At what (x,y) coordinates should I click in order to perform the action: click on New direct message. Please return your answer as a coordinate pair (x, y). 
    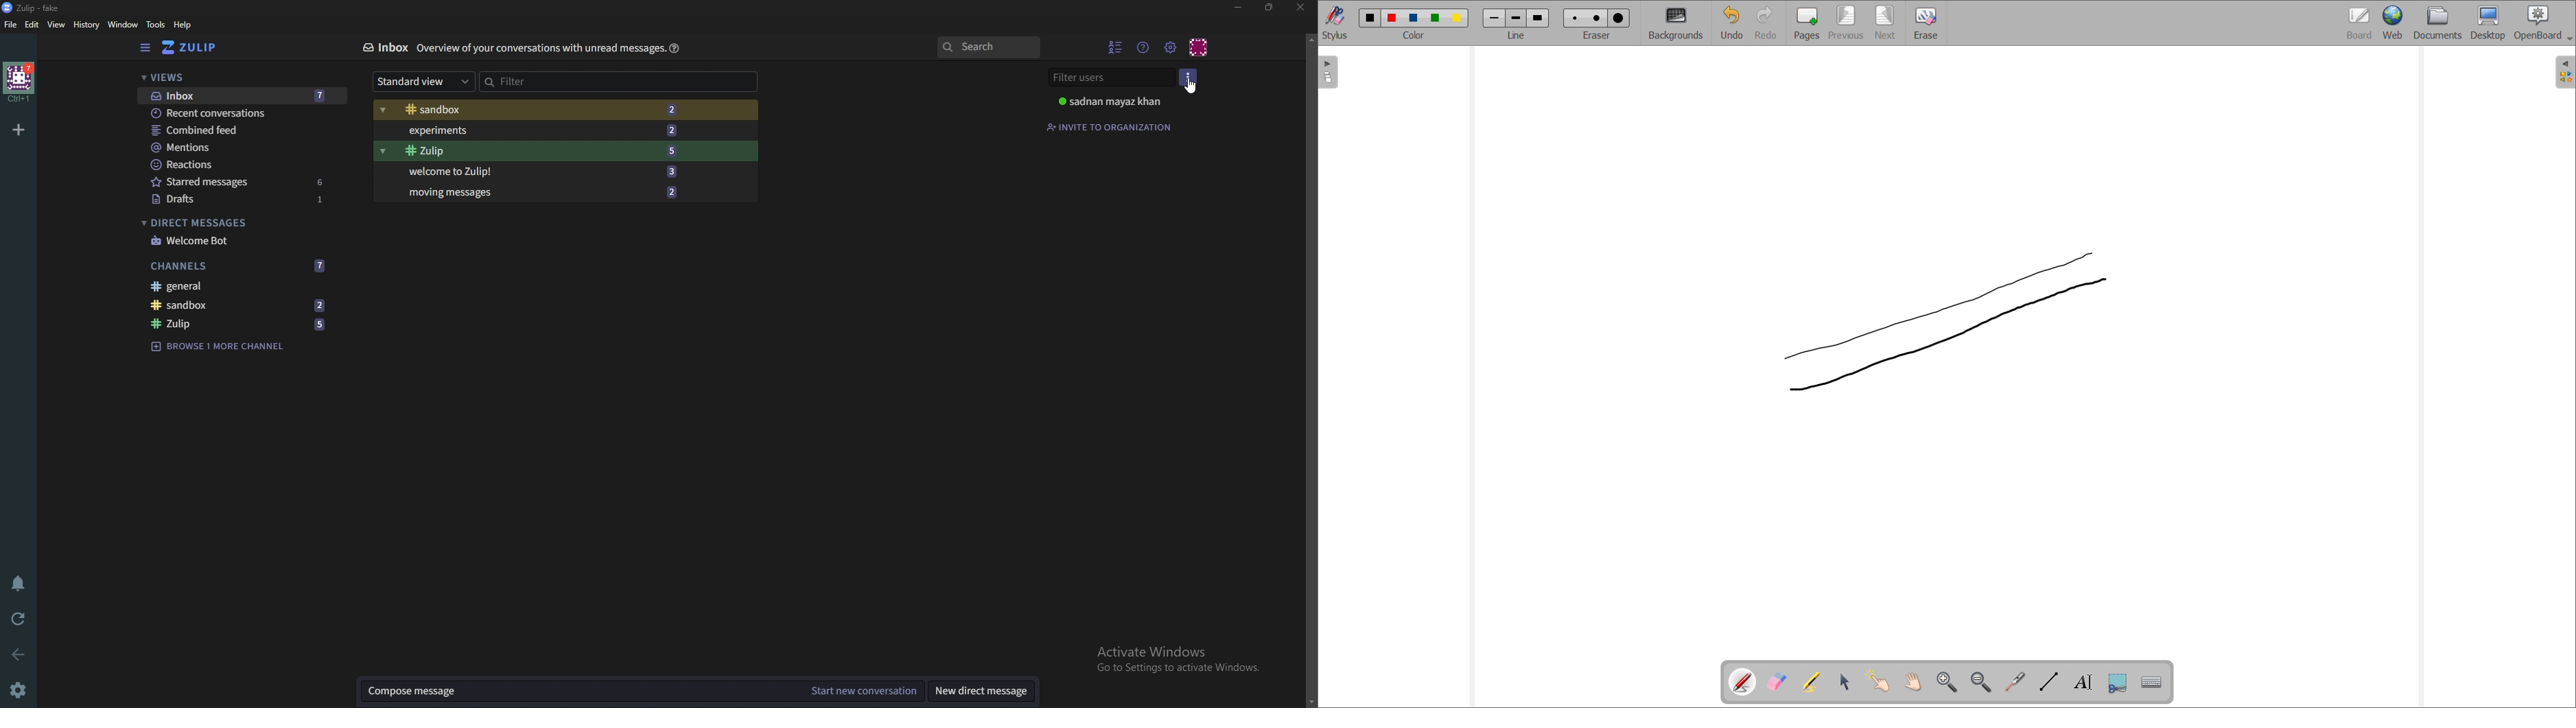
    Looking at the image, I should click on (981, 692).